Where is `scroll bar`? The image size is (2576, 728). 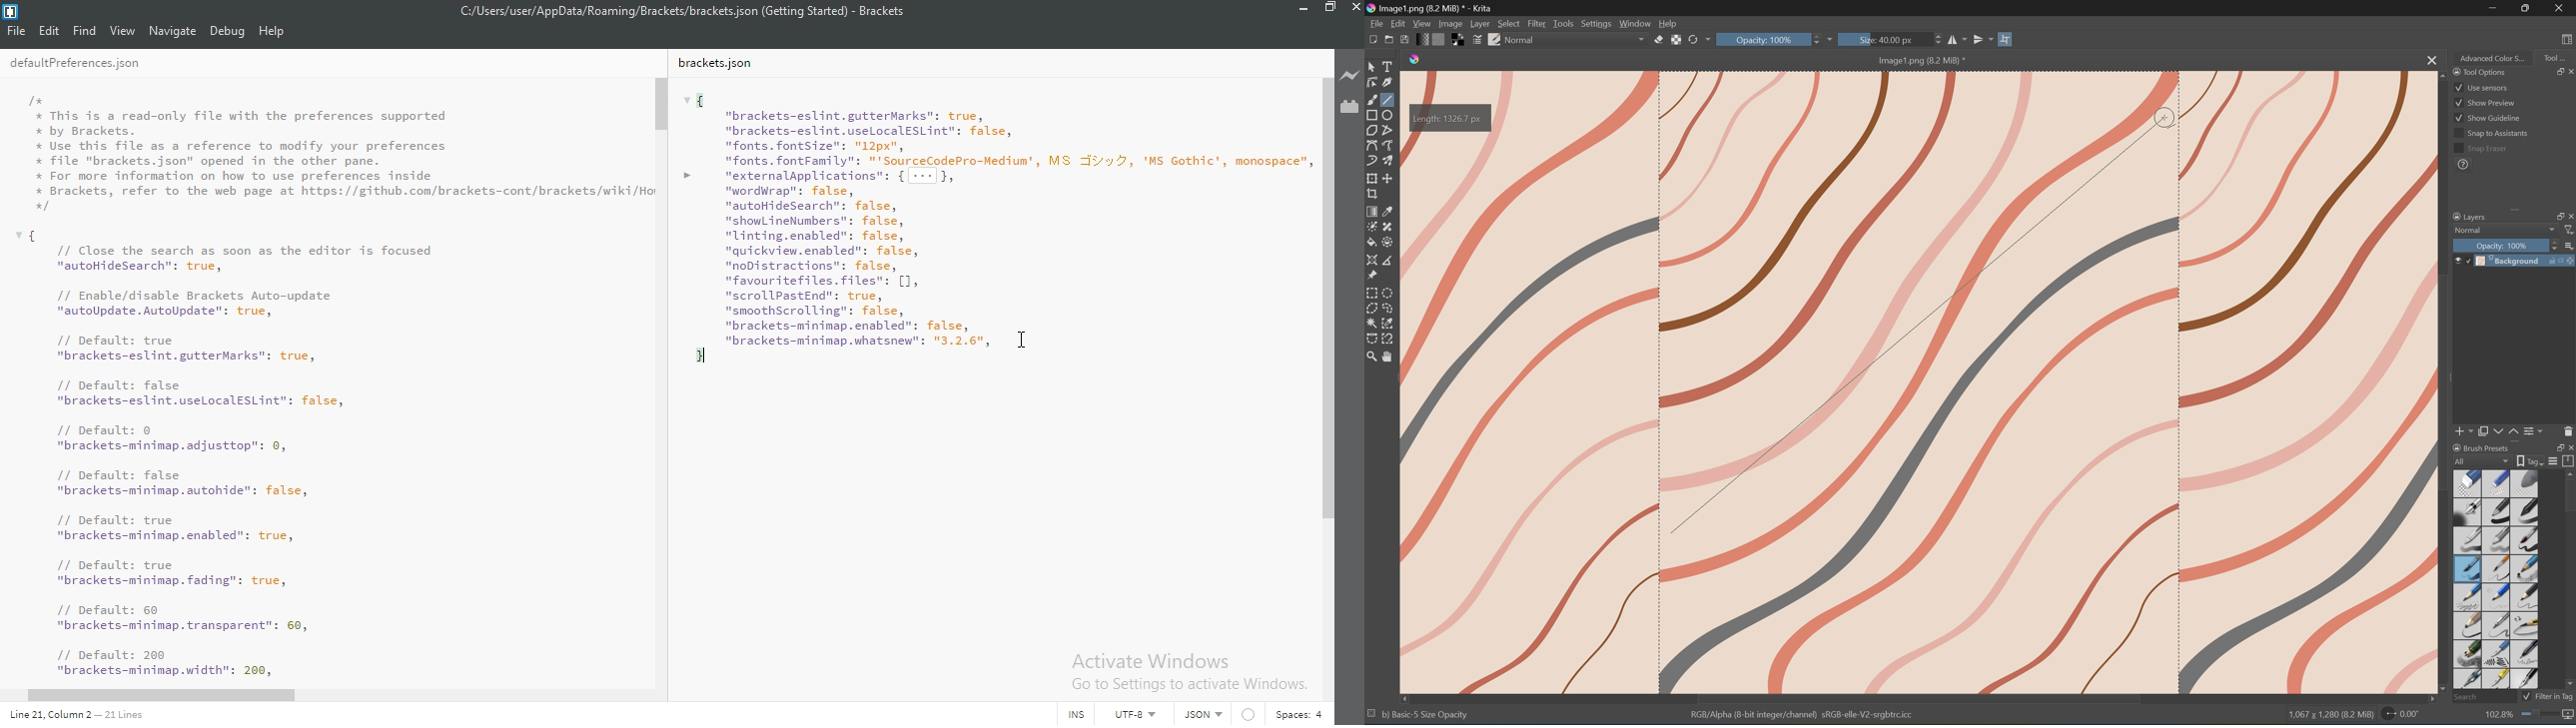
scroll bar is located at coordinates (662, 104).